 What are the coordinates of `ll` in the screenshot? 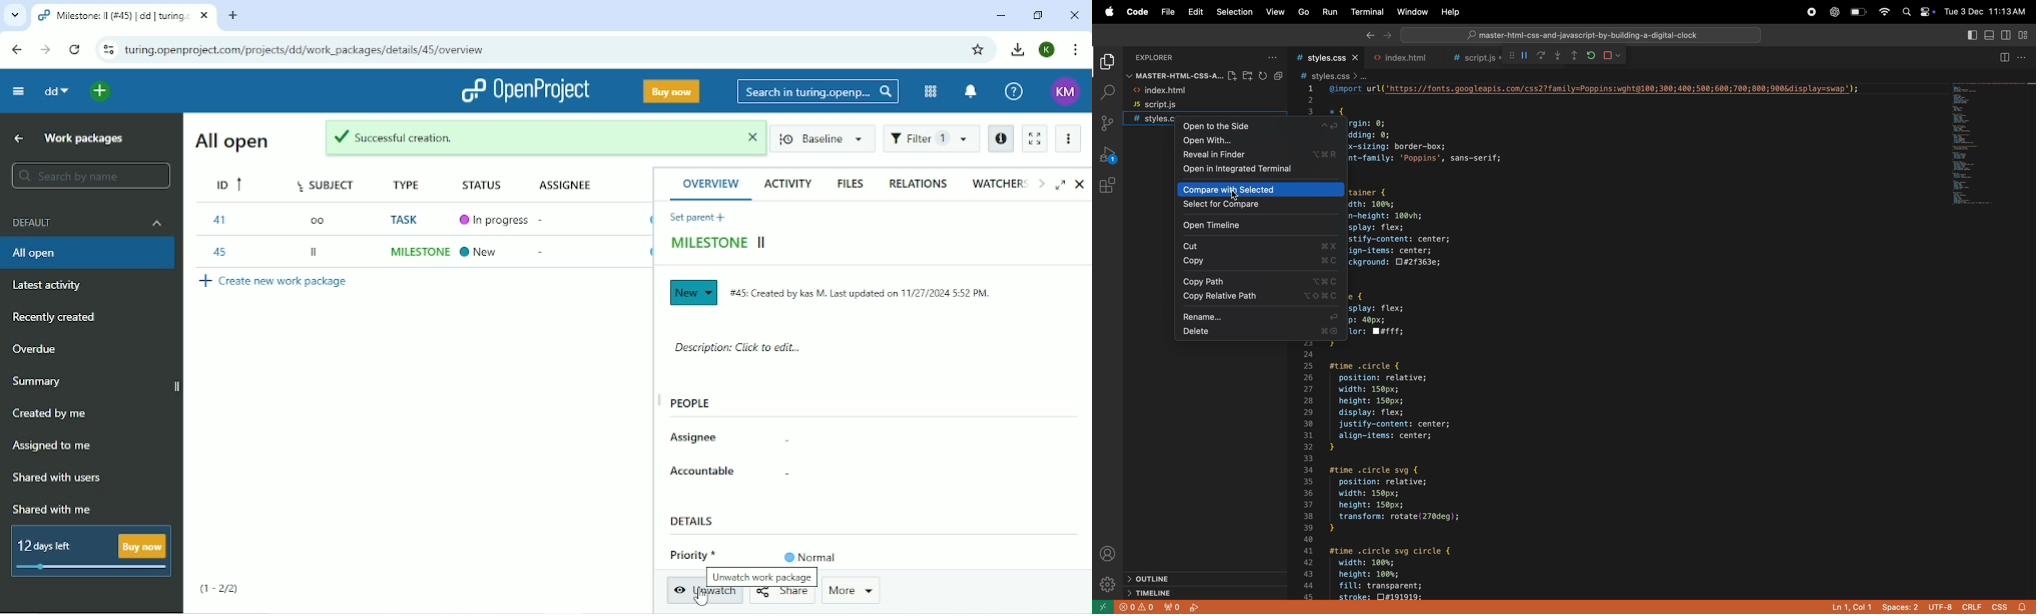 It's located at (316, 251).